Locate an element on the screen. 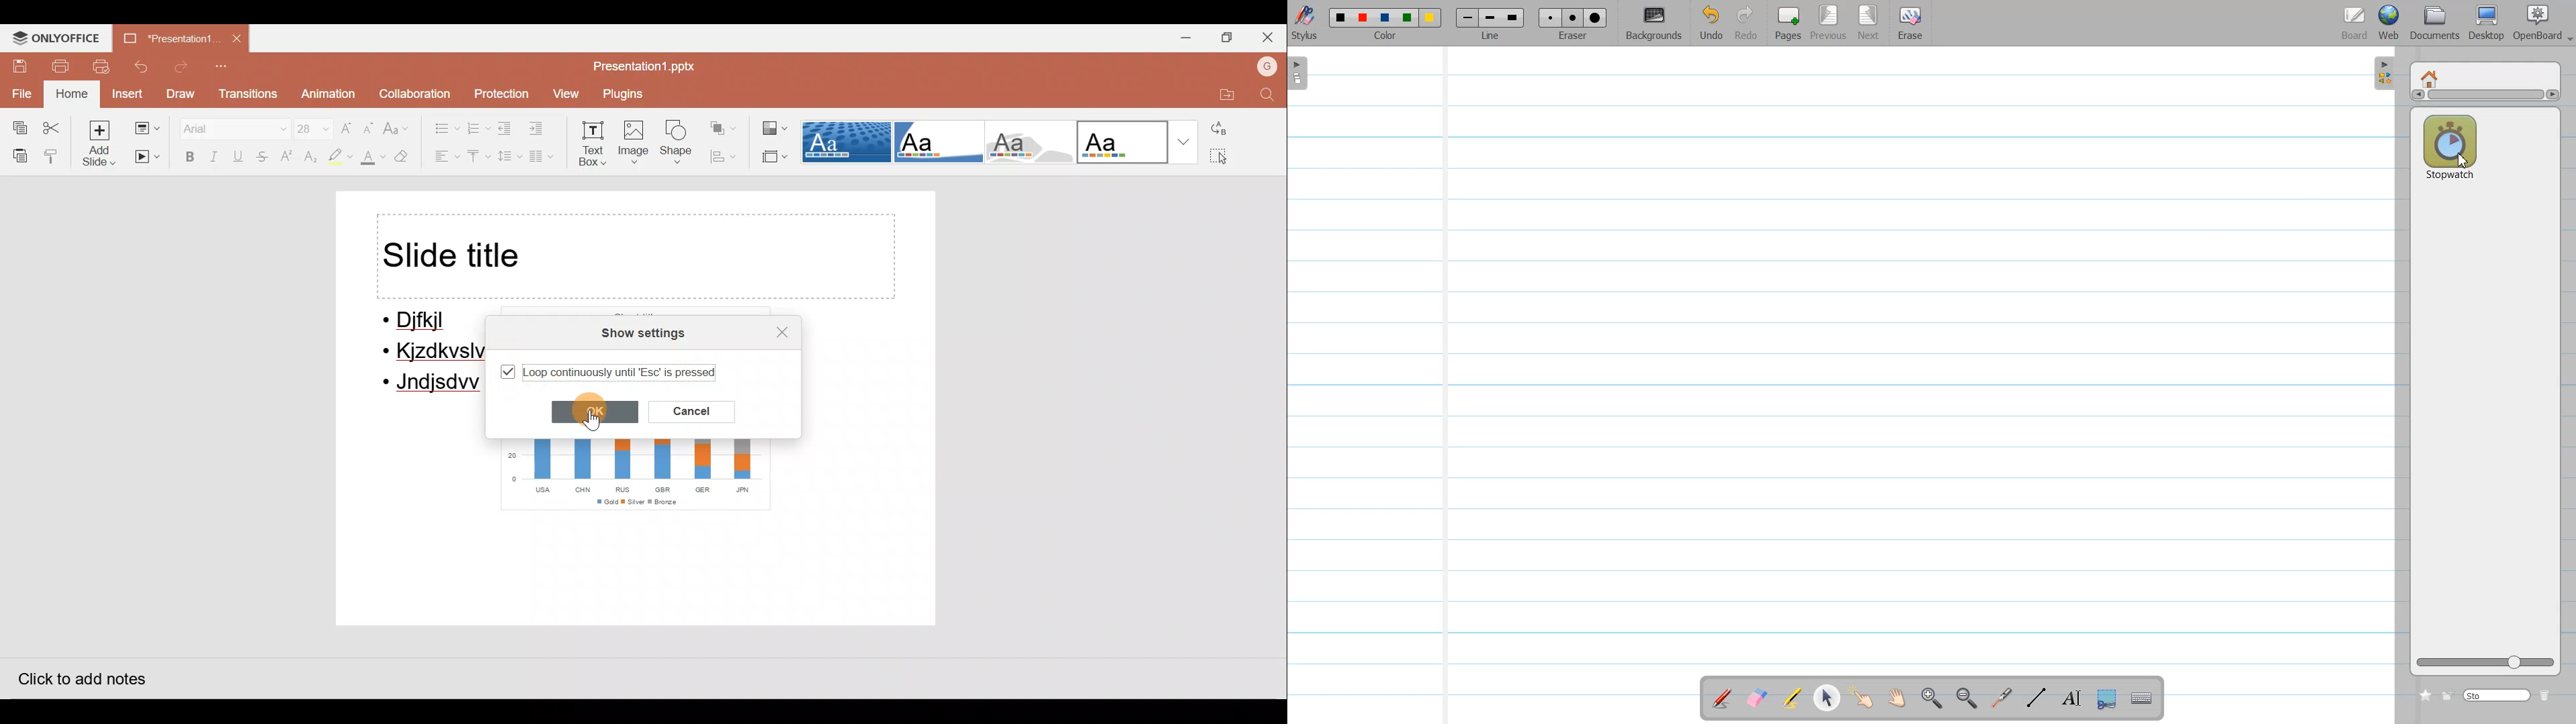 The image size is (2576, 728). Change slide layout is located at coordinates (149, 129).